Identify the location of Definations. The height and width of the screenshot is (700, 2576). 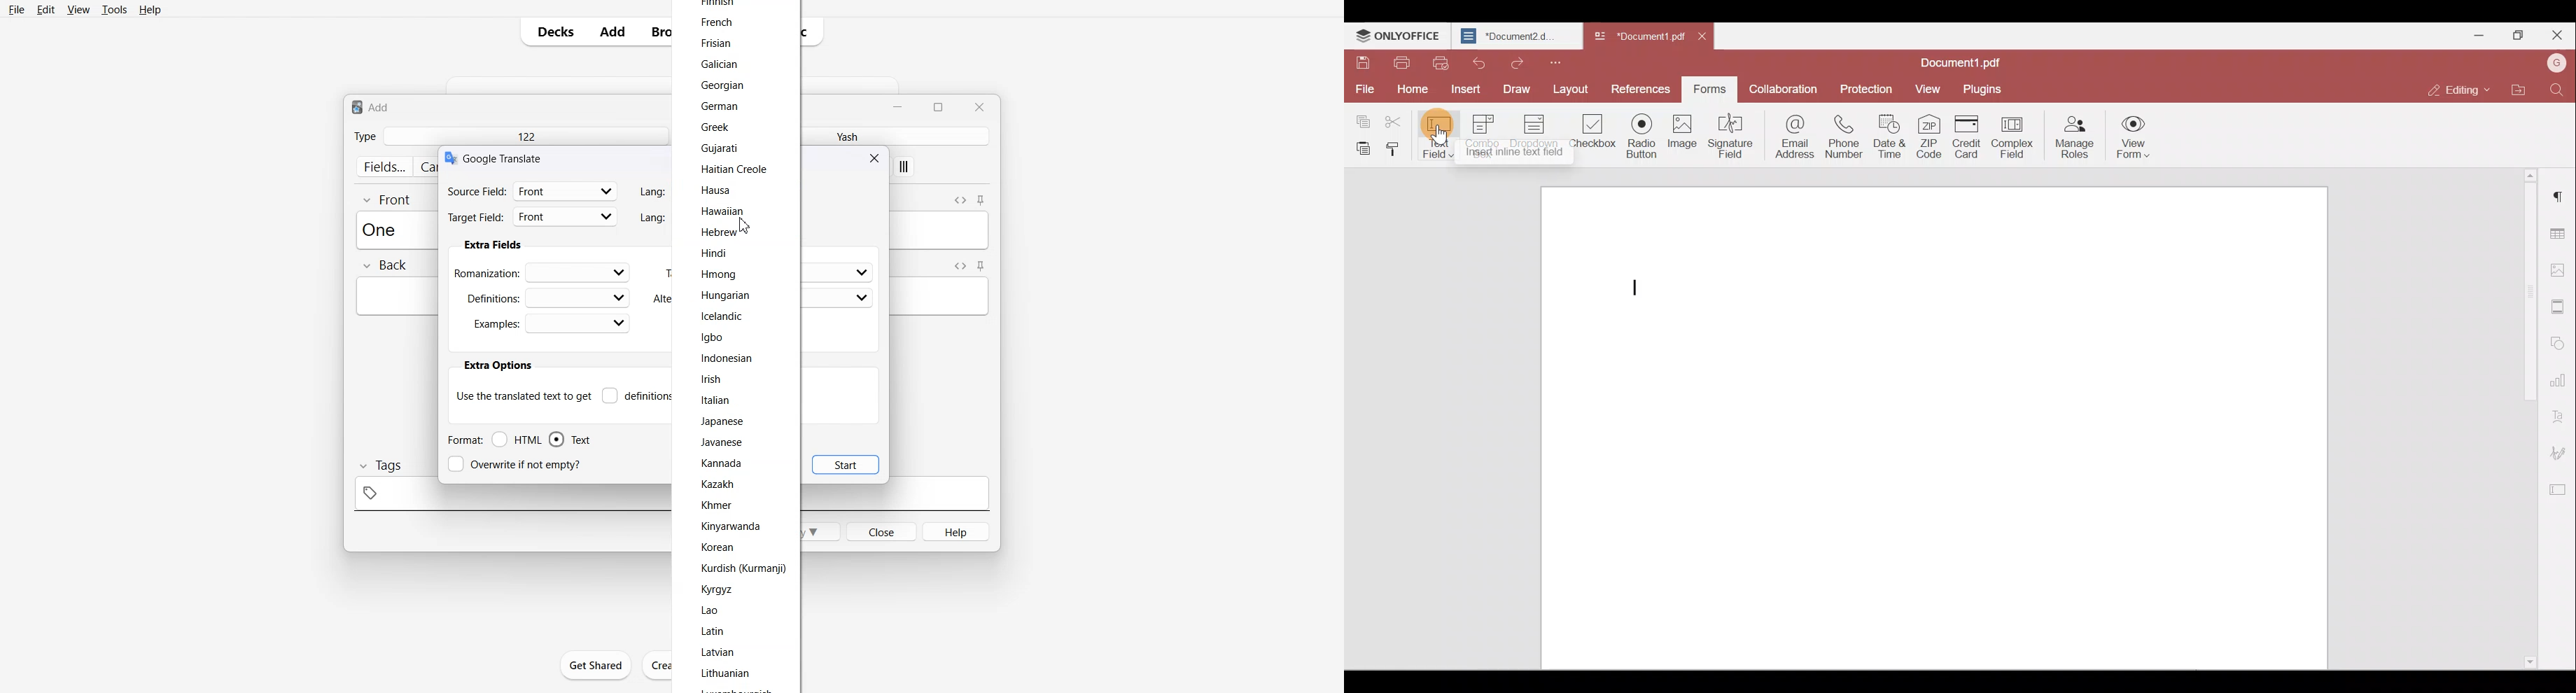
(546, 297).